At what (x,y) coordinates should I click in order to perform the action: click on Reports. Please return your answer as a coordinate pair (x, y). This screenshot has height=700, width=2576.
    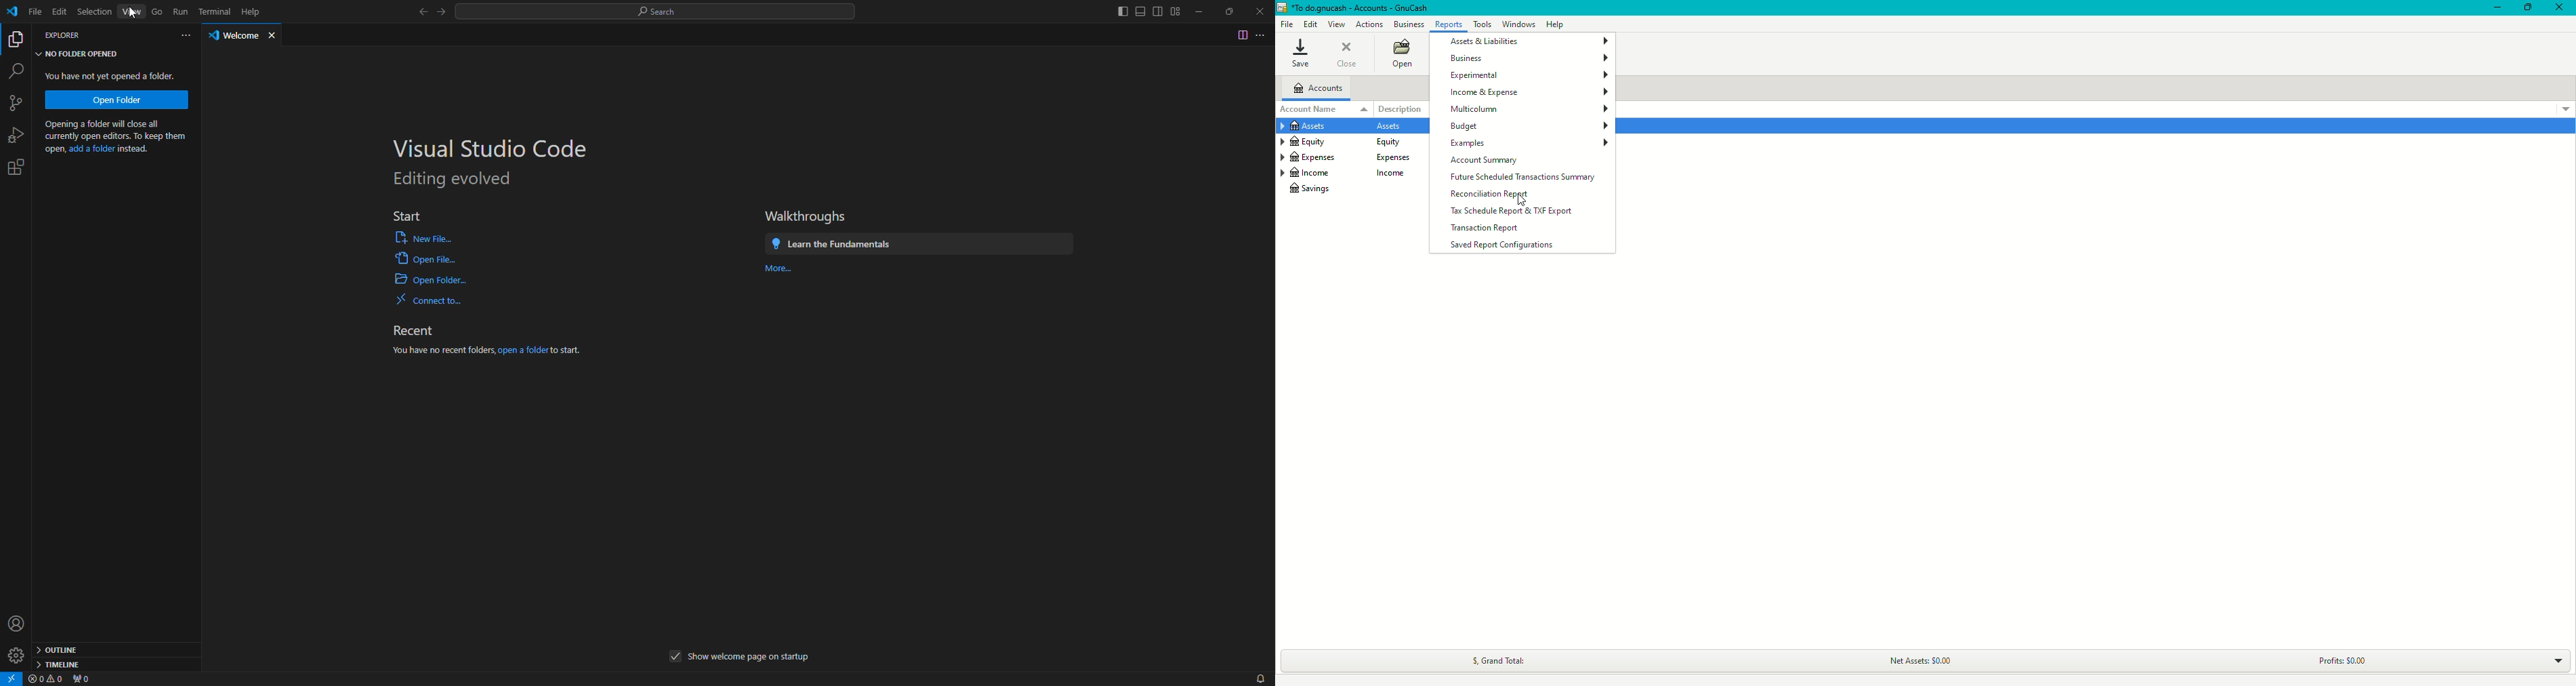
    Looking at the image, I should click on (1446, 24).